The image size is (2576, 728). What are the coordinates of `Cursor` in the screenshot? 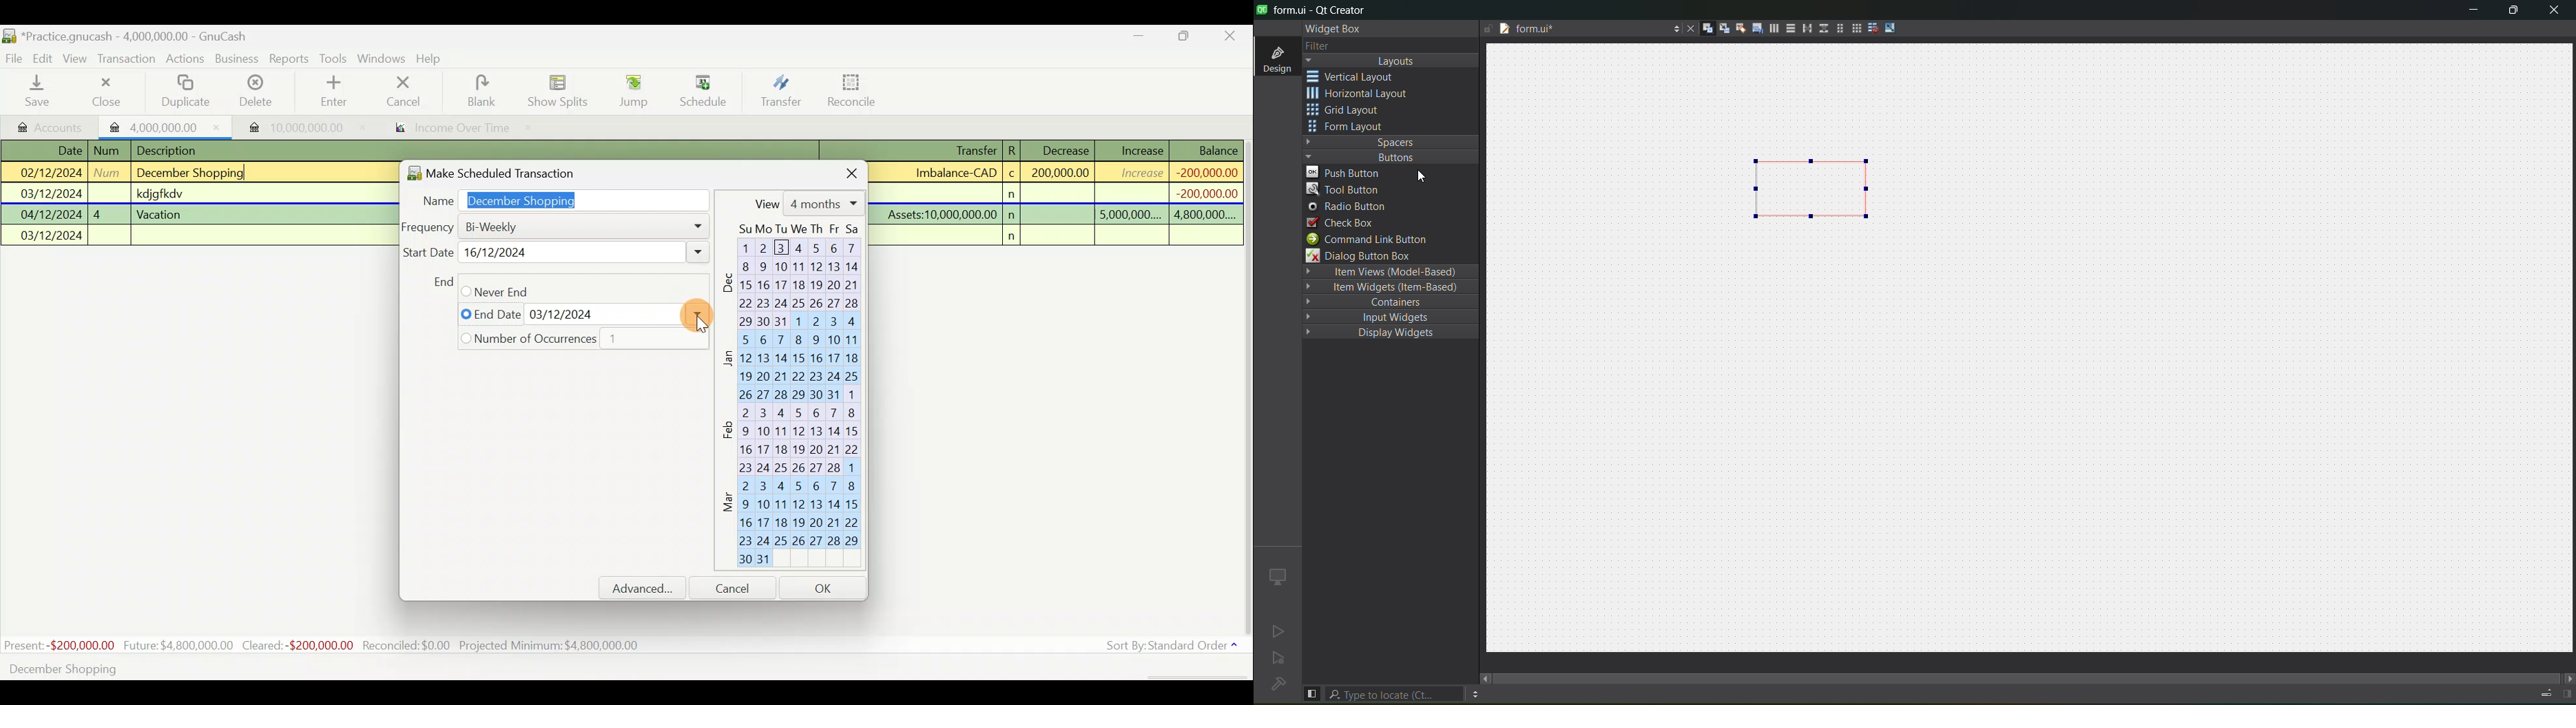 It's located at (693, 313).